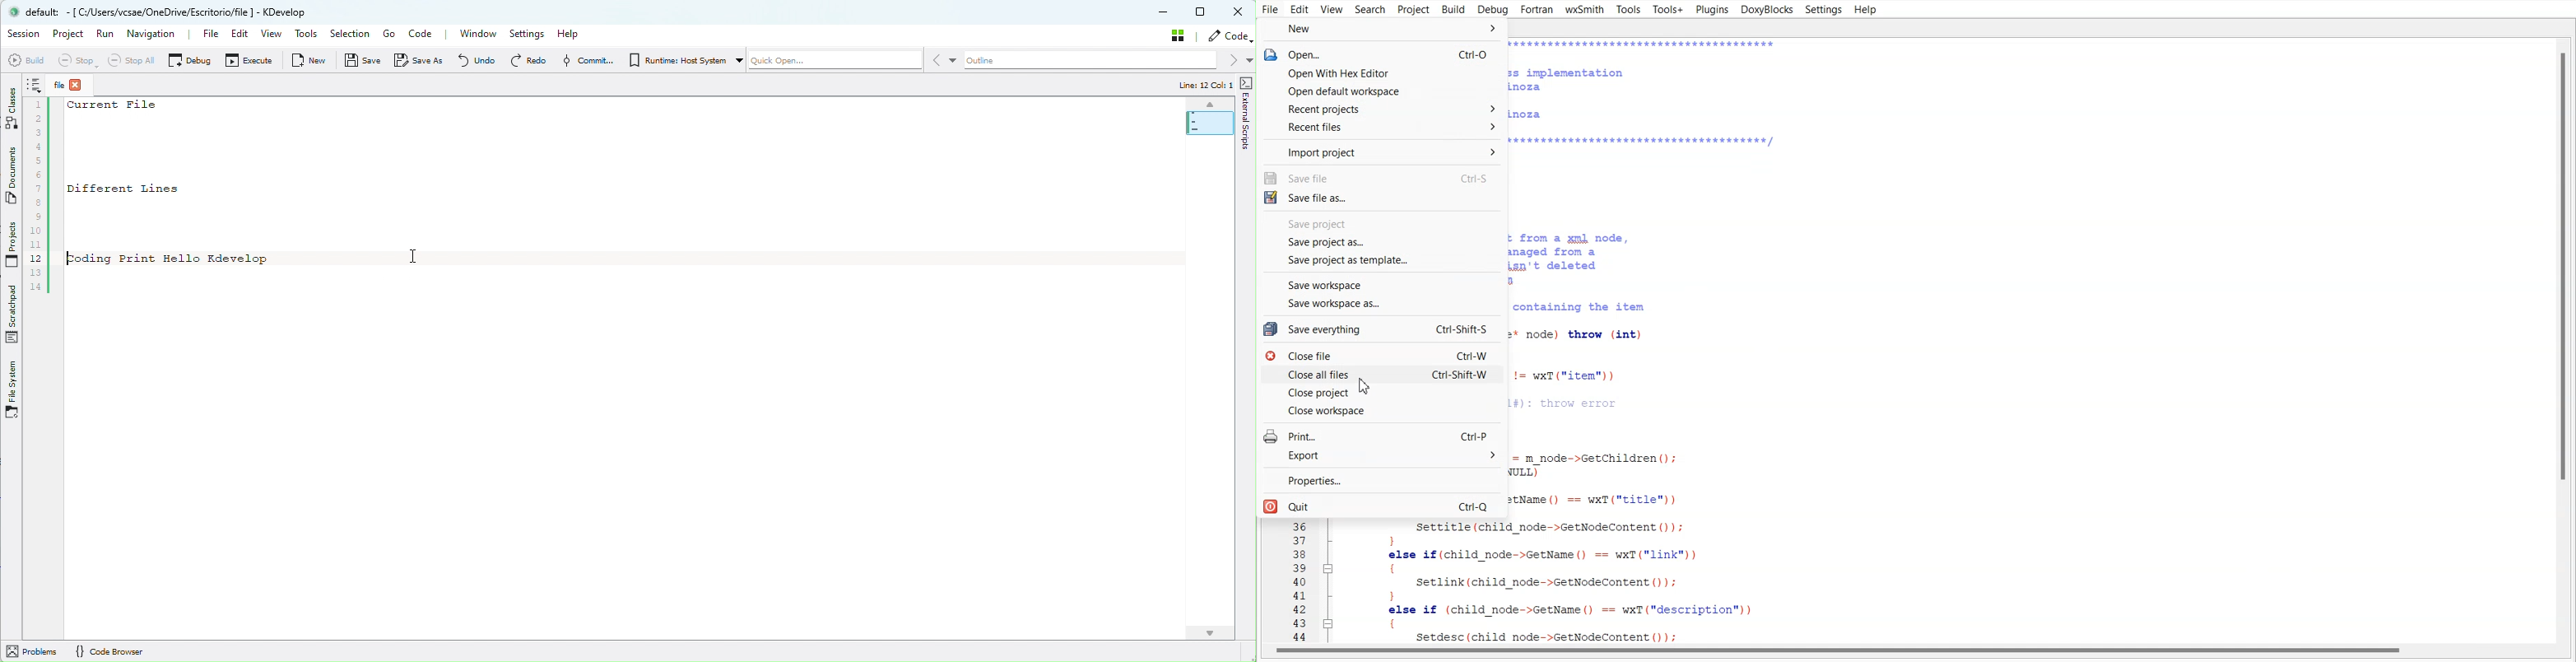 This screenshot has height=672, width=2576. What do you see at coordinates (1865, 10) in the screenshot?
I see `Help` at bounding box center [1865, 10].